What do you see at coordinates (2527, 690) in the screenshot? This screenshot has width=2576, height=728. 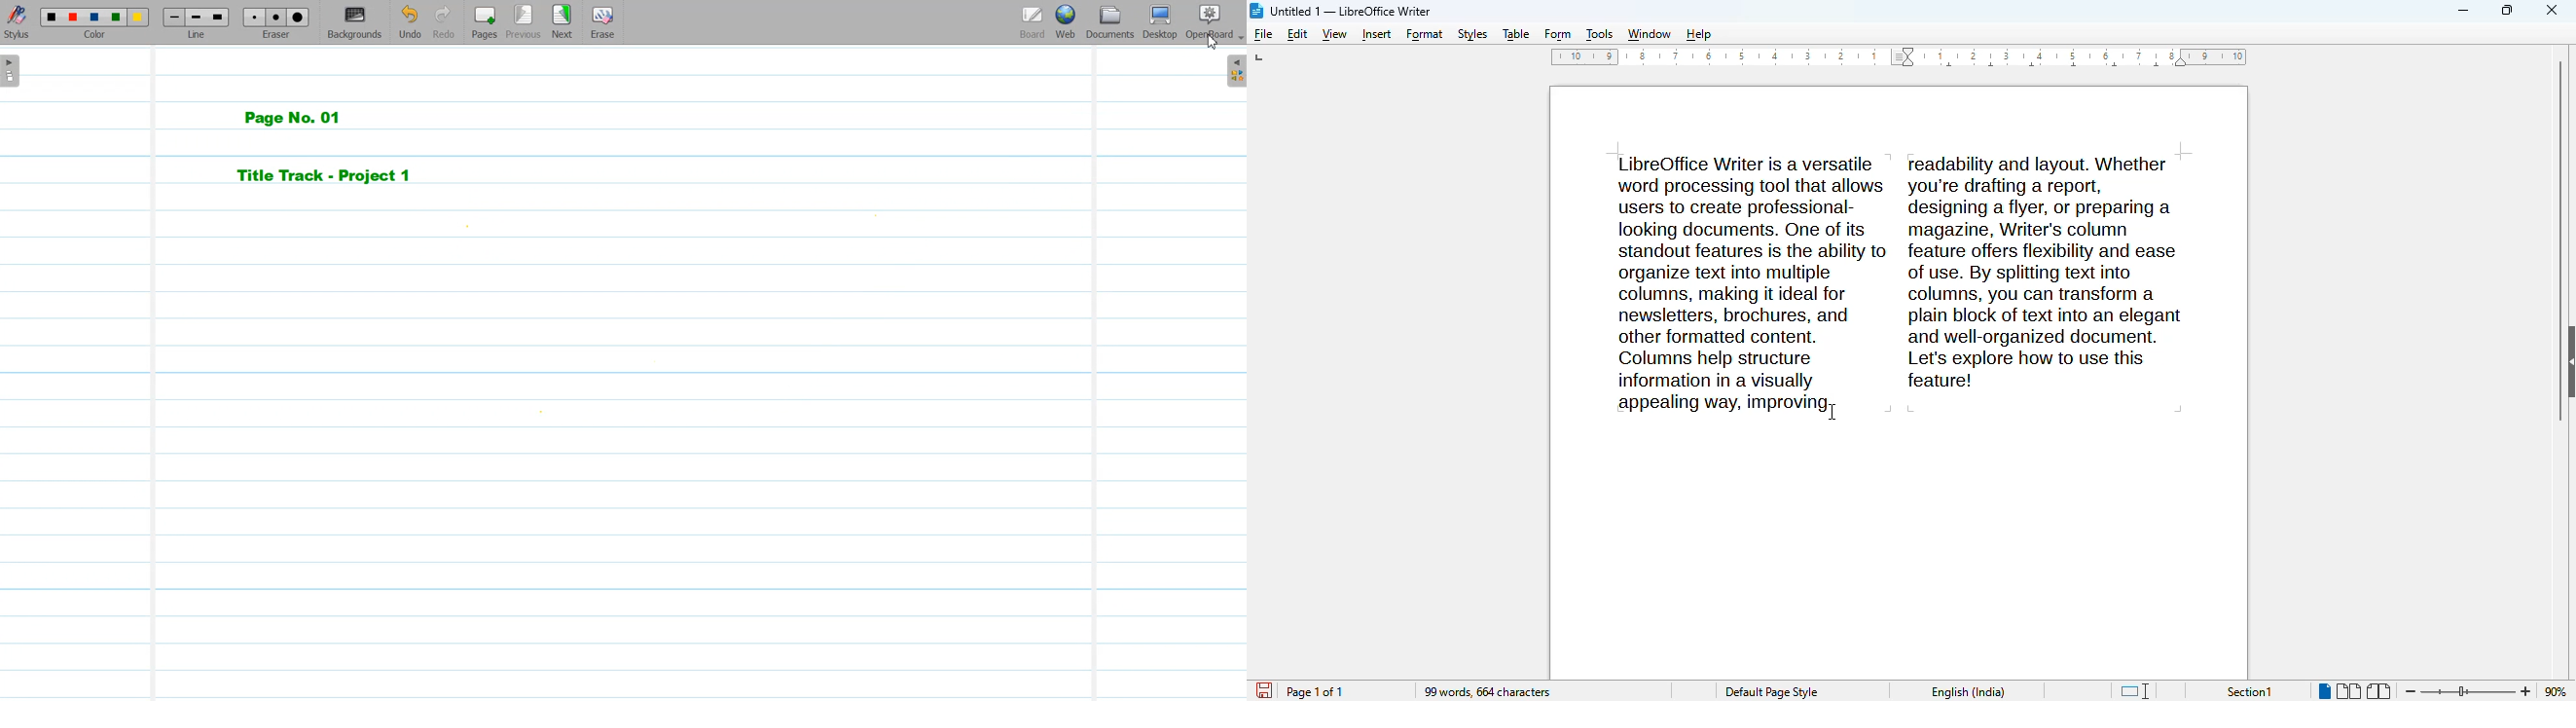 I see `zoom in` at bounding box center [2527, 690].